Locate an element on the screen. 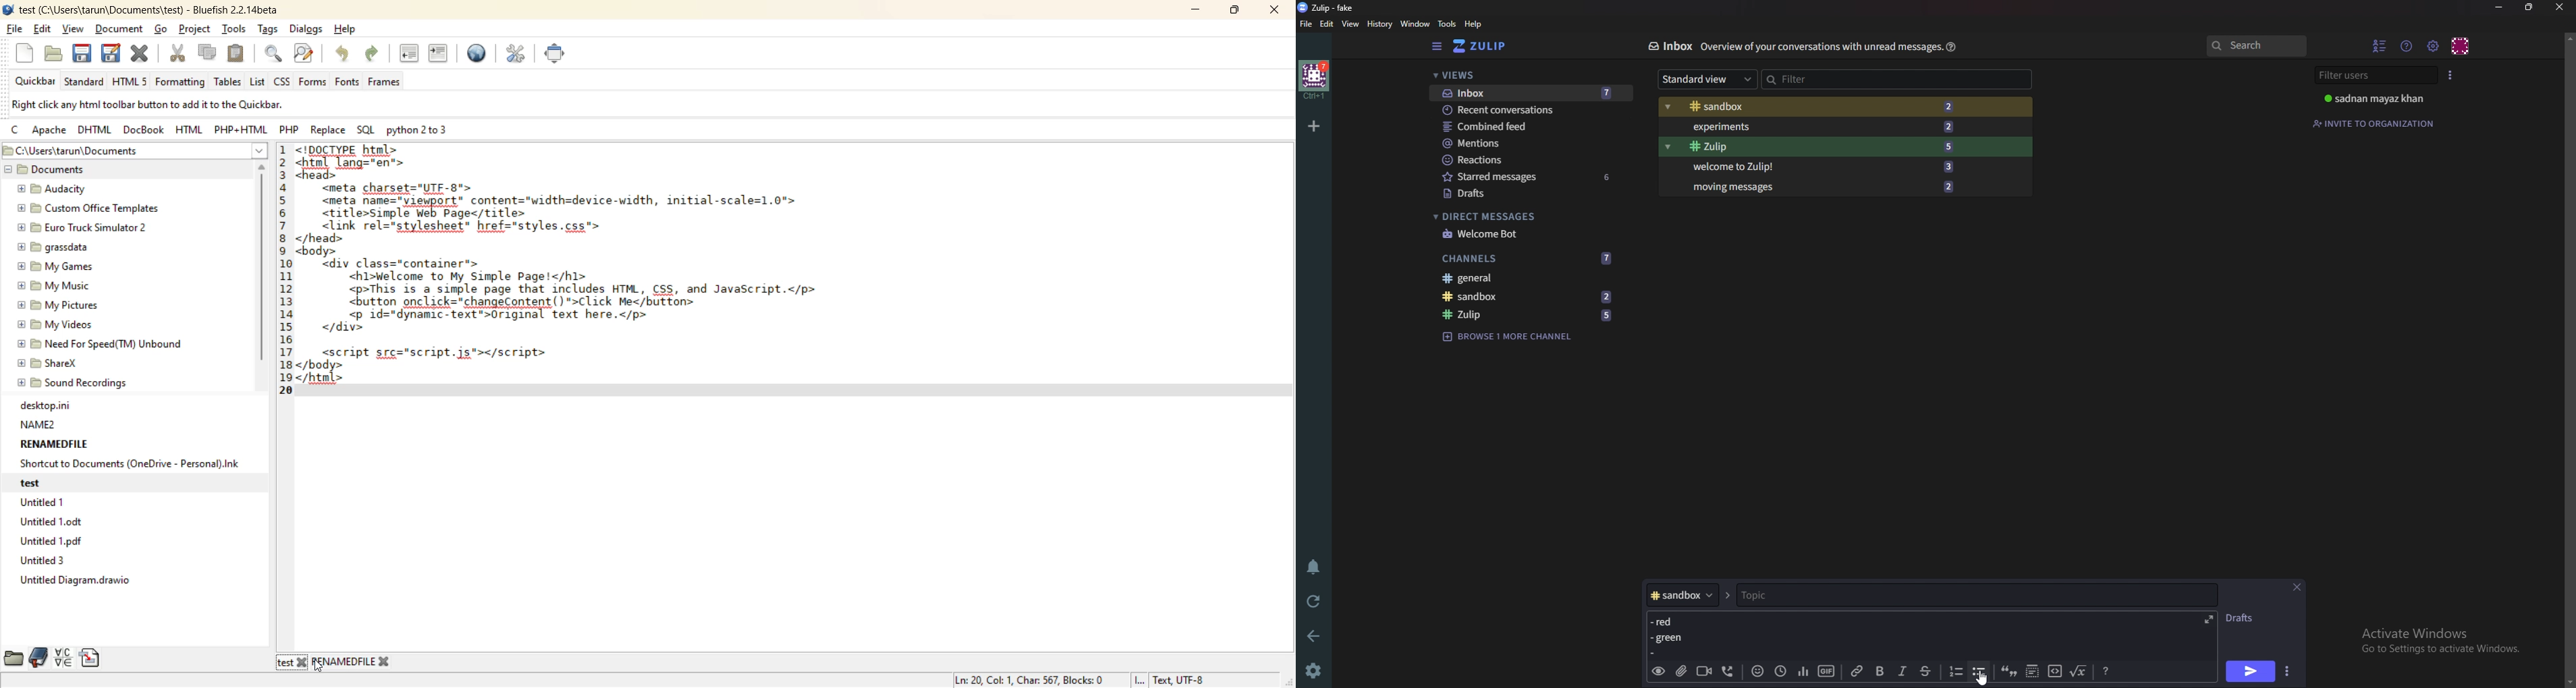 This screenshot has width=2576, height=700. Untitled 1 is located at coordinates (46, 503).